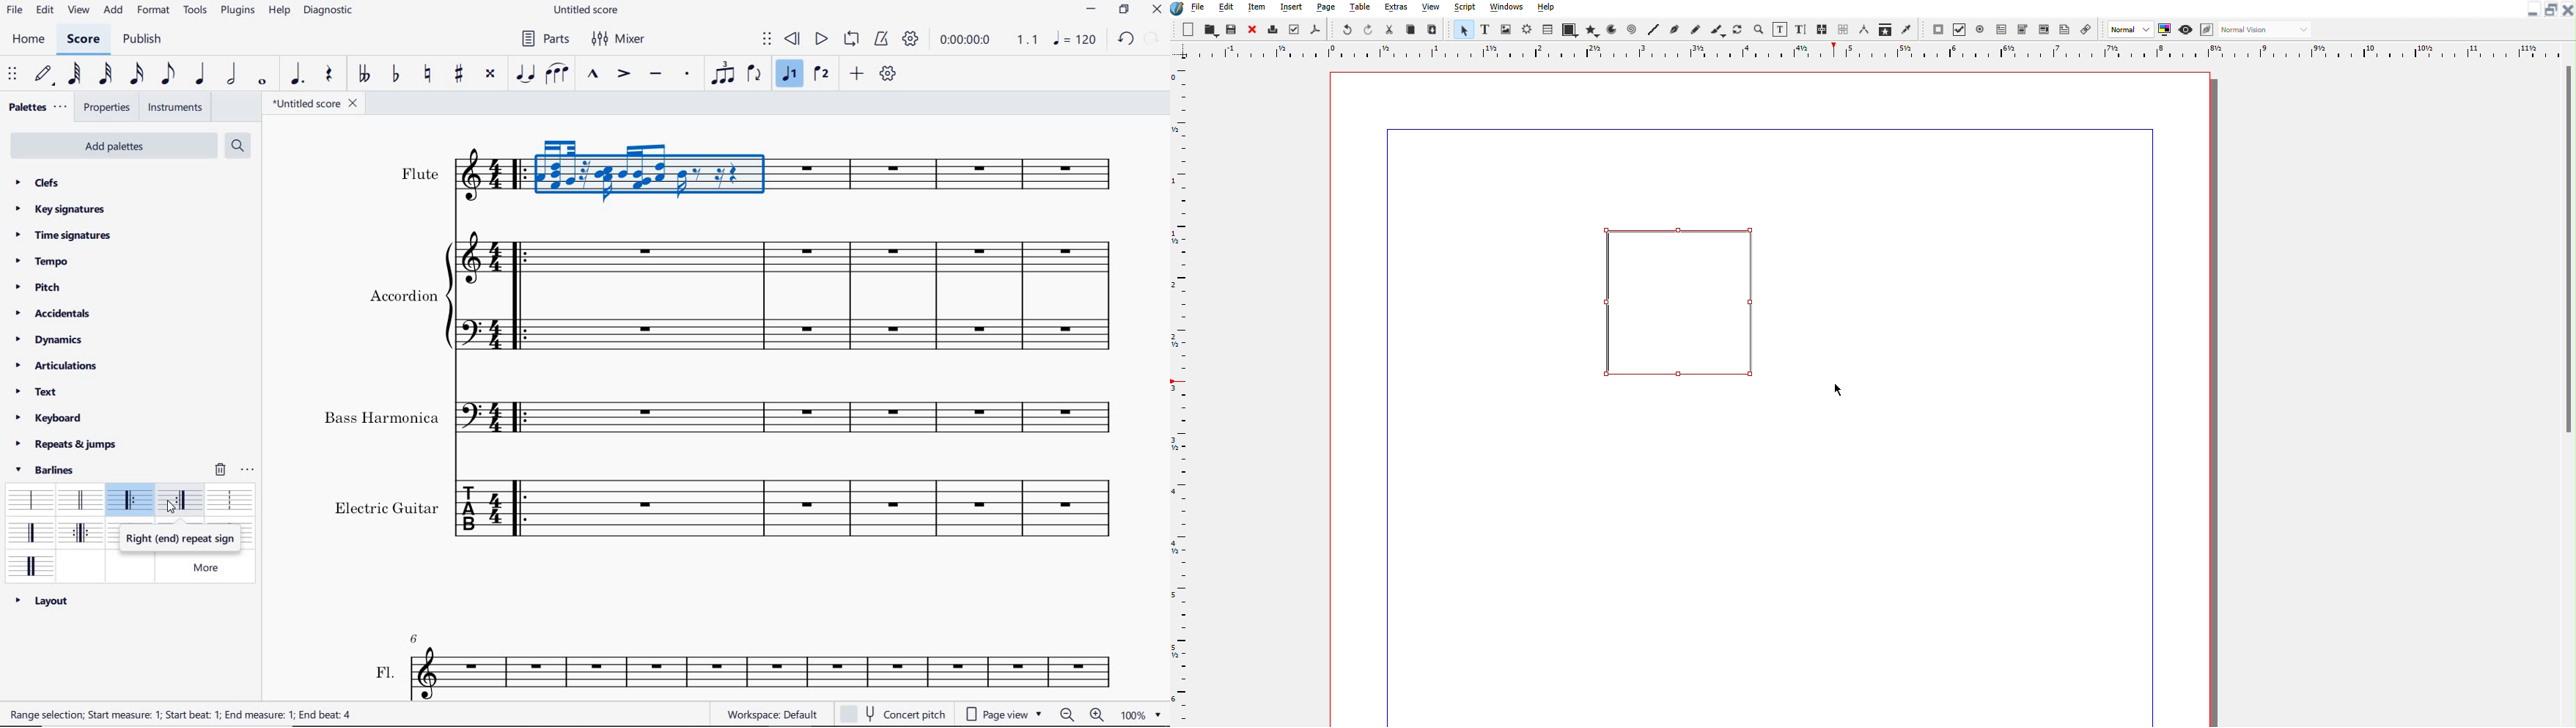  I want to click on file, so click(13, 12).